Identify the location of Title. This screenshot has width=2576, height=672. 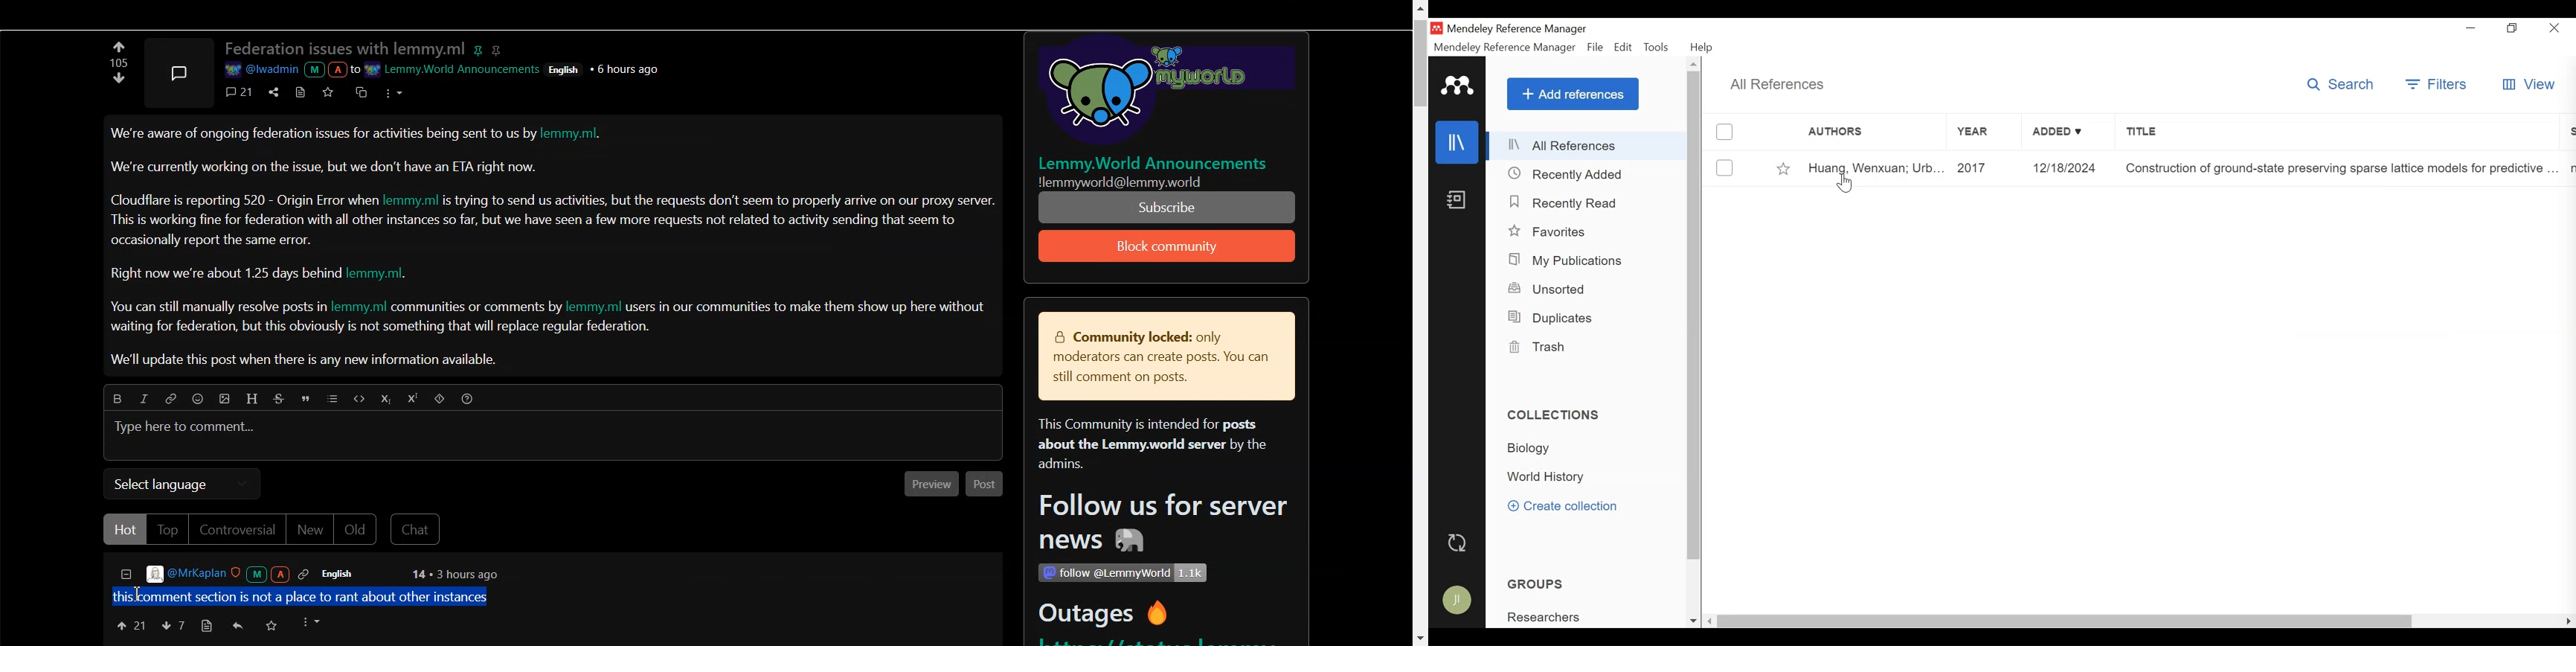
(2336, 131).